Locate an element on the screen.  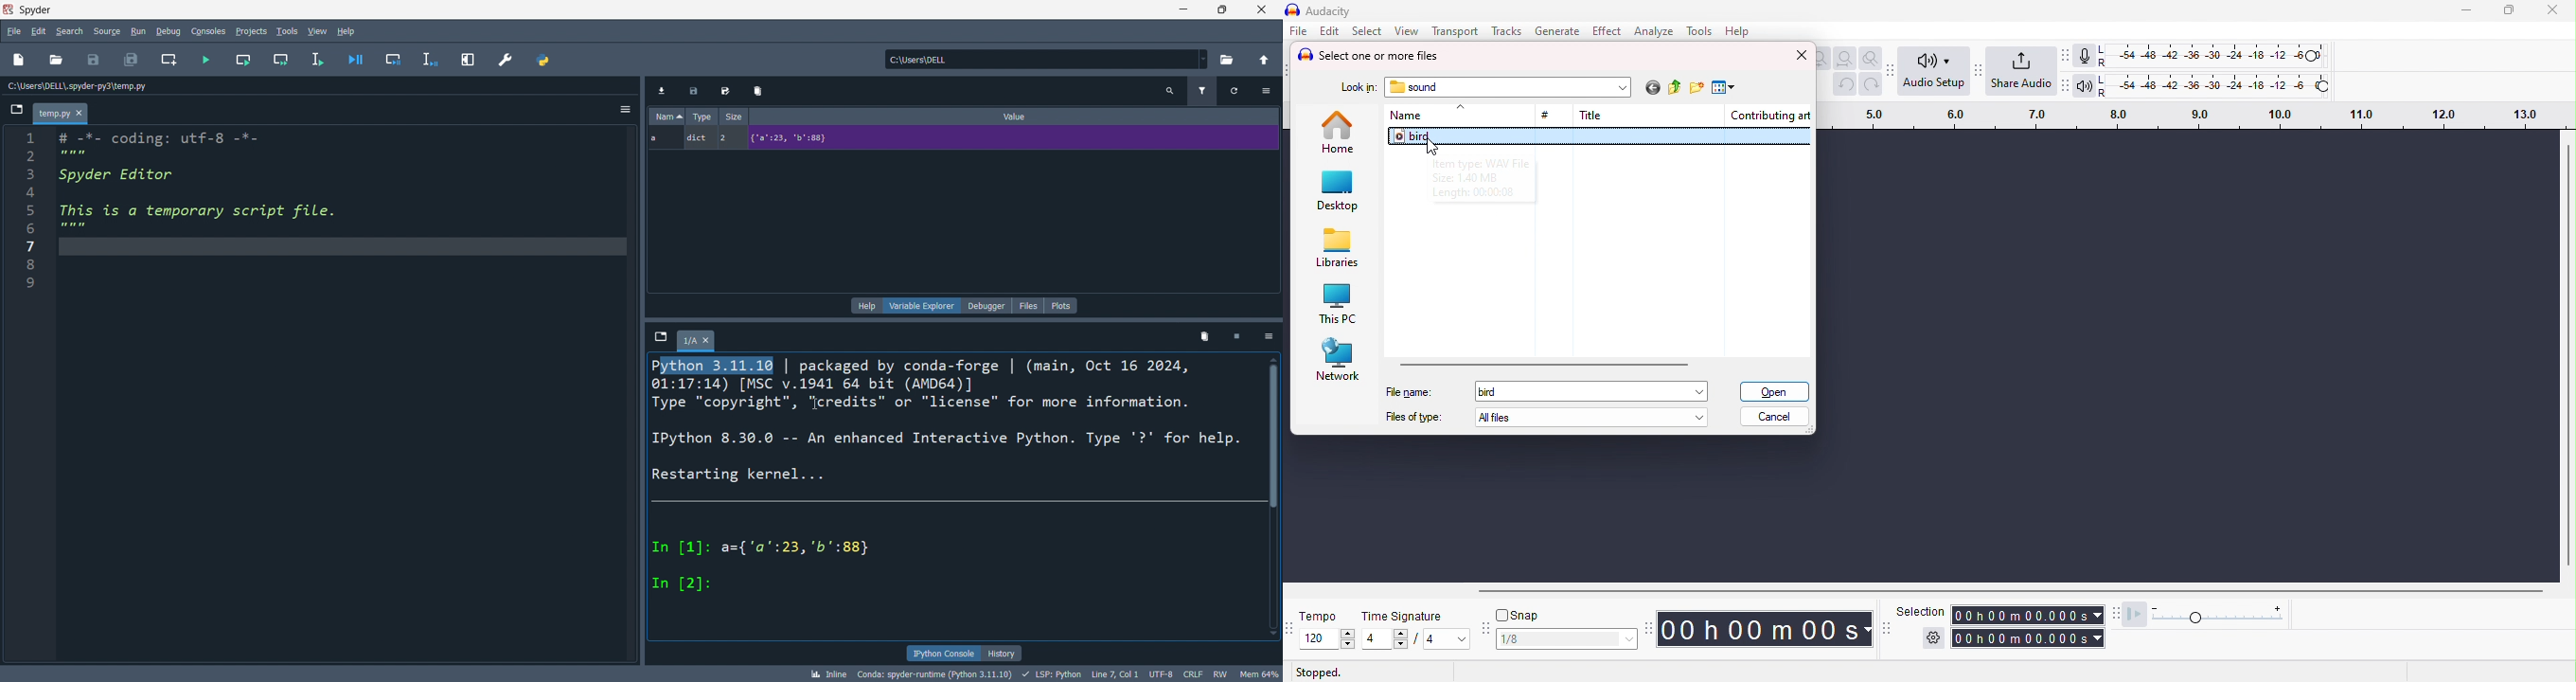
delete is located at coordinates (1204, 335).